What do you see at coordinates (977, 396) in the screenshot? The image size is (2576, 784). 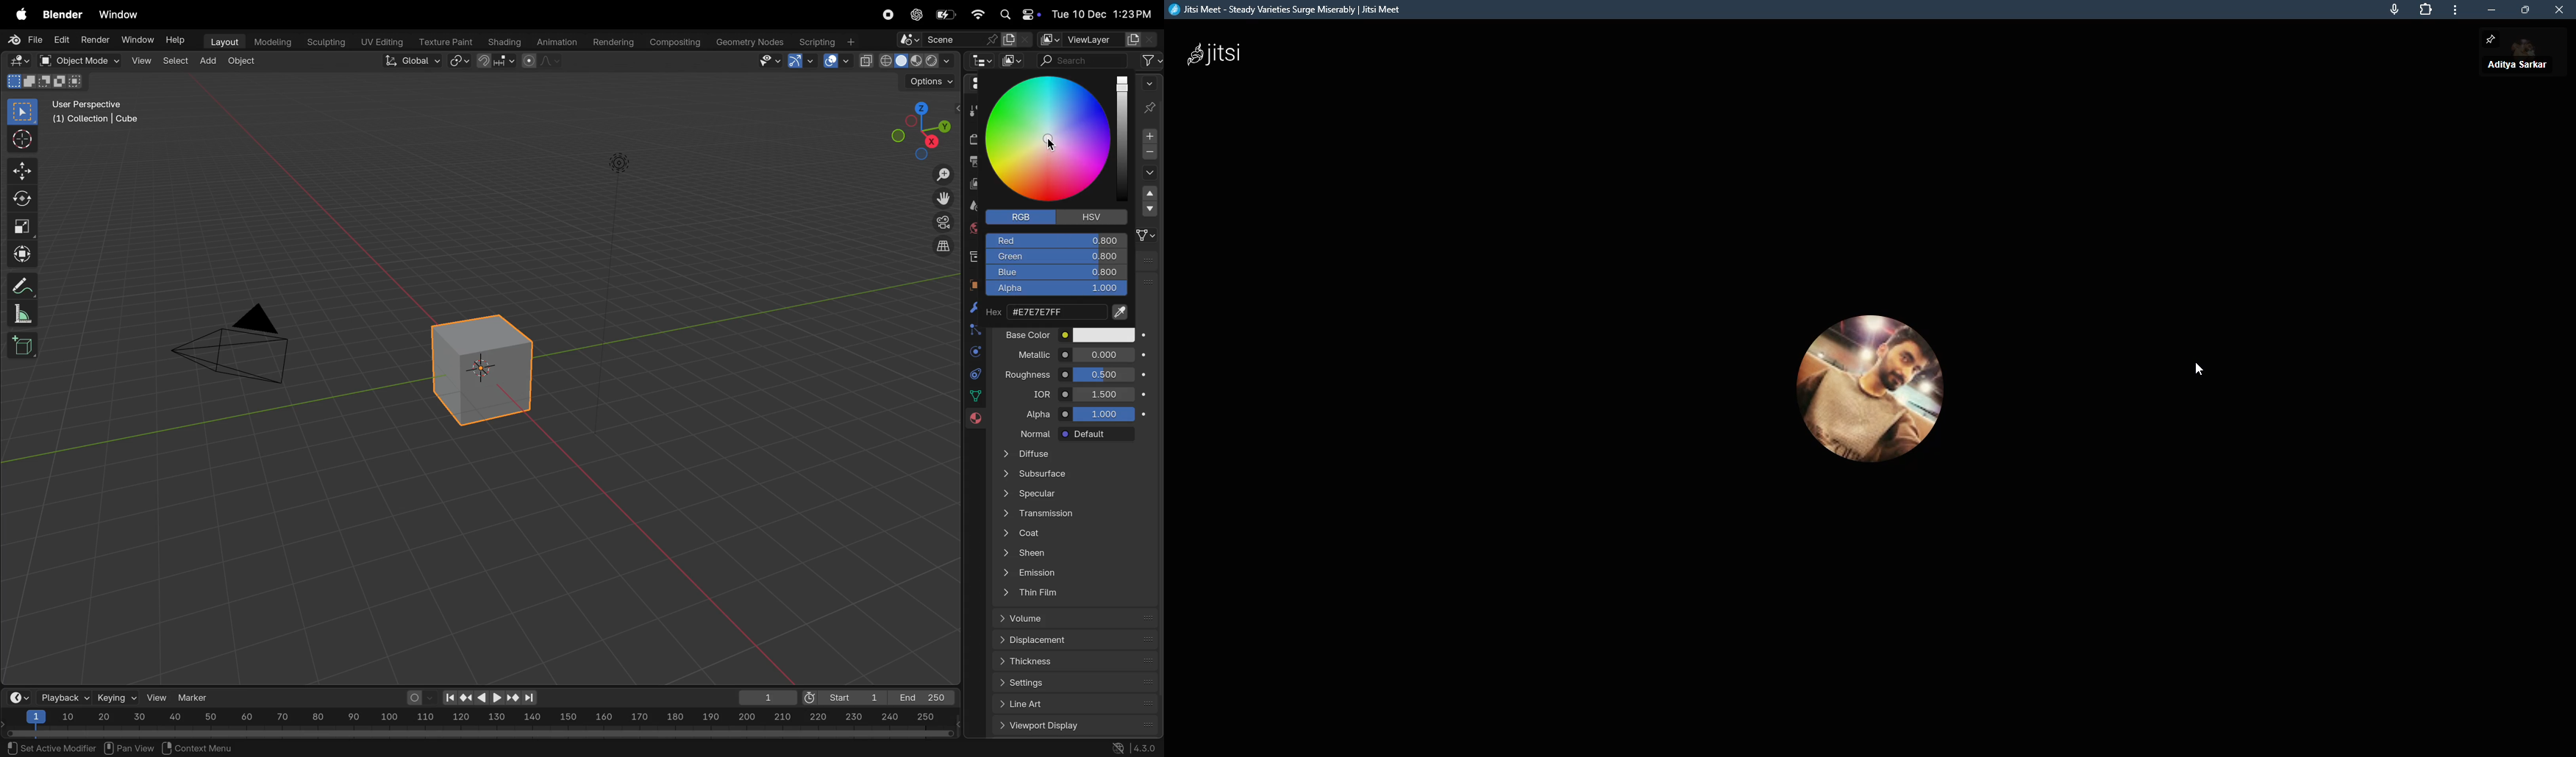 I see `` at bounding box center [977, 396].